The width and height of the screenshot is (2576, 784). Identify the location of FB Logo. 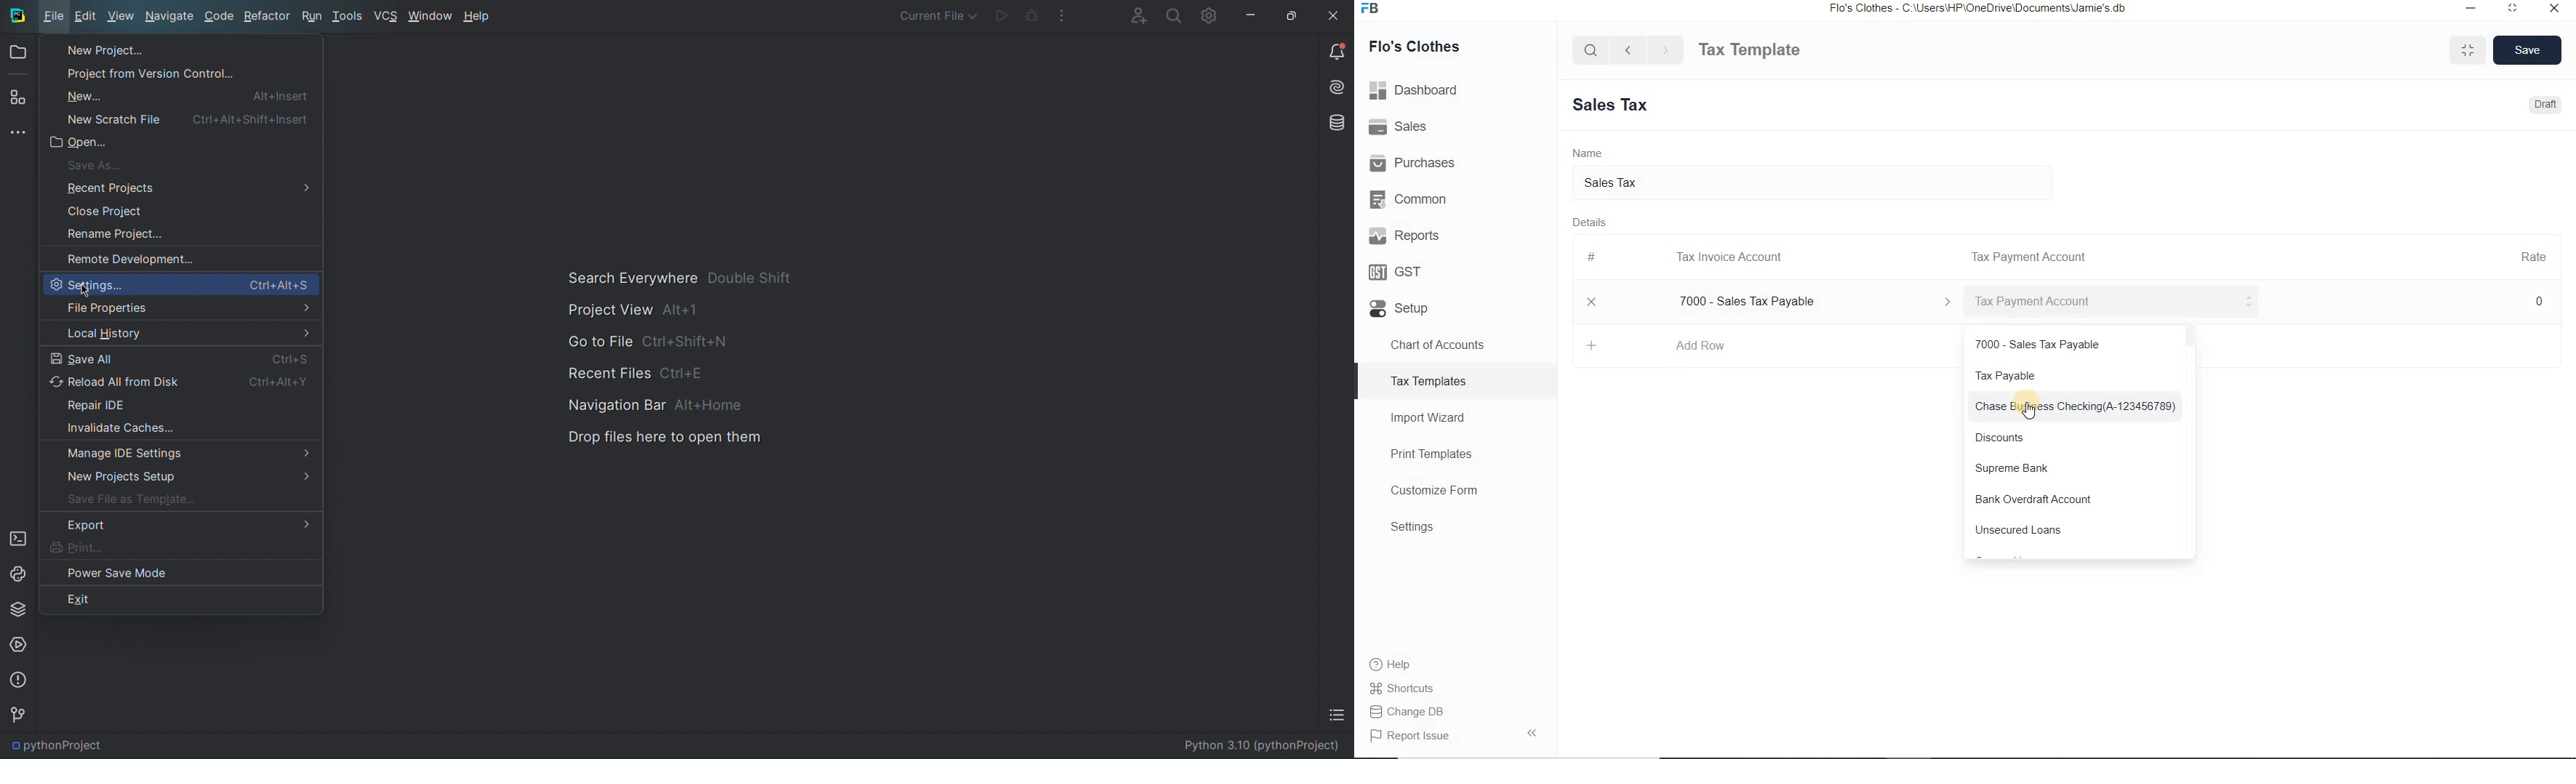
(1369, 9).